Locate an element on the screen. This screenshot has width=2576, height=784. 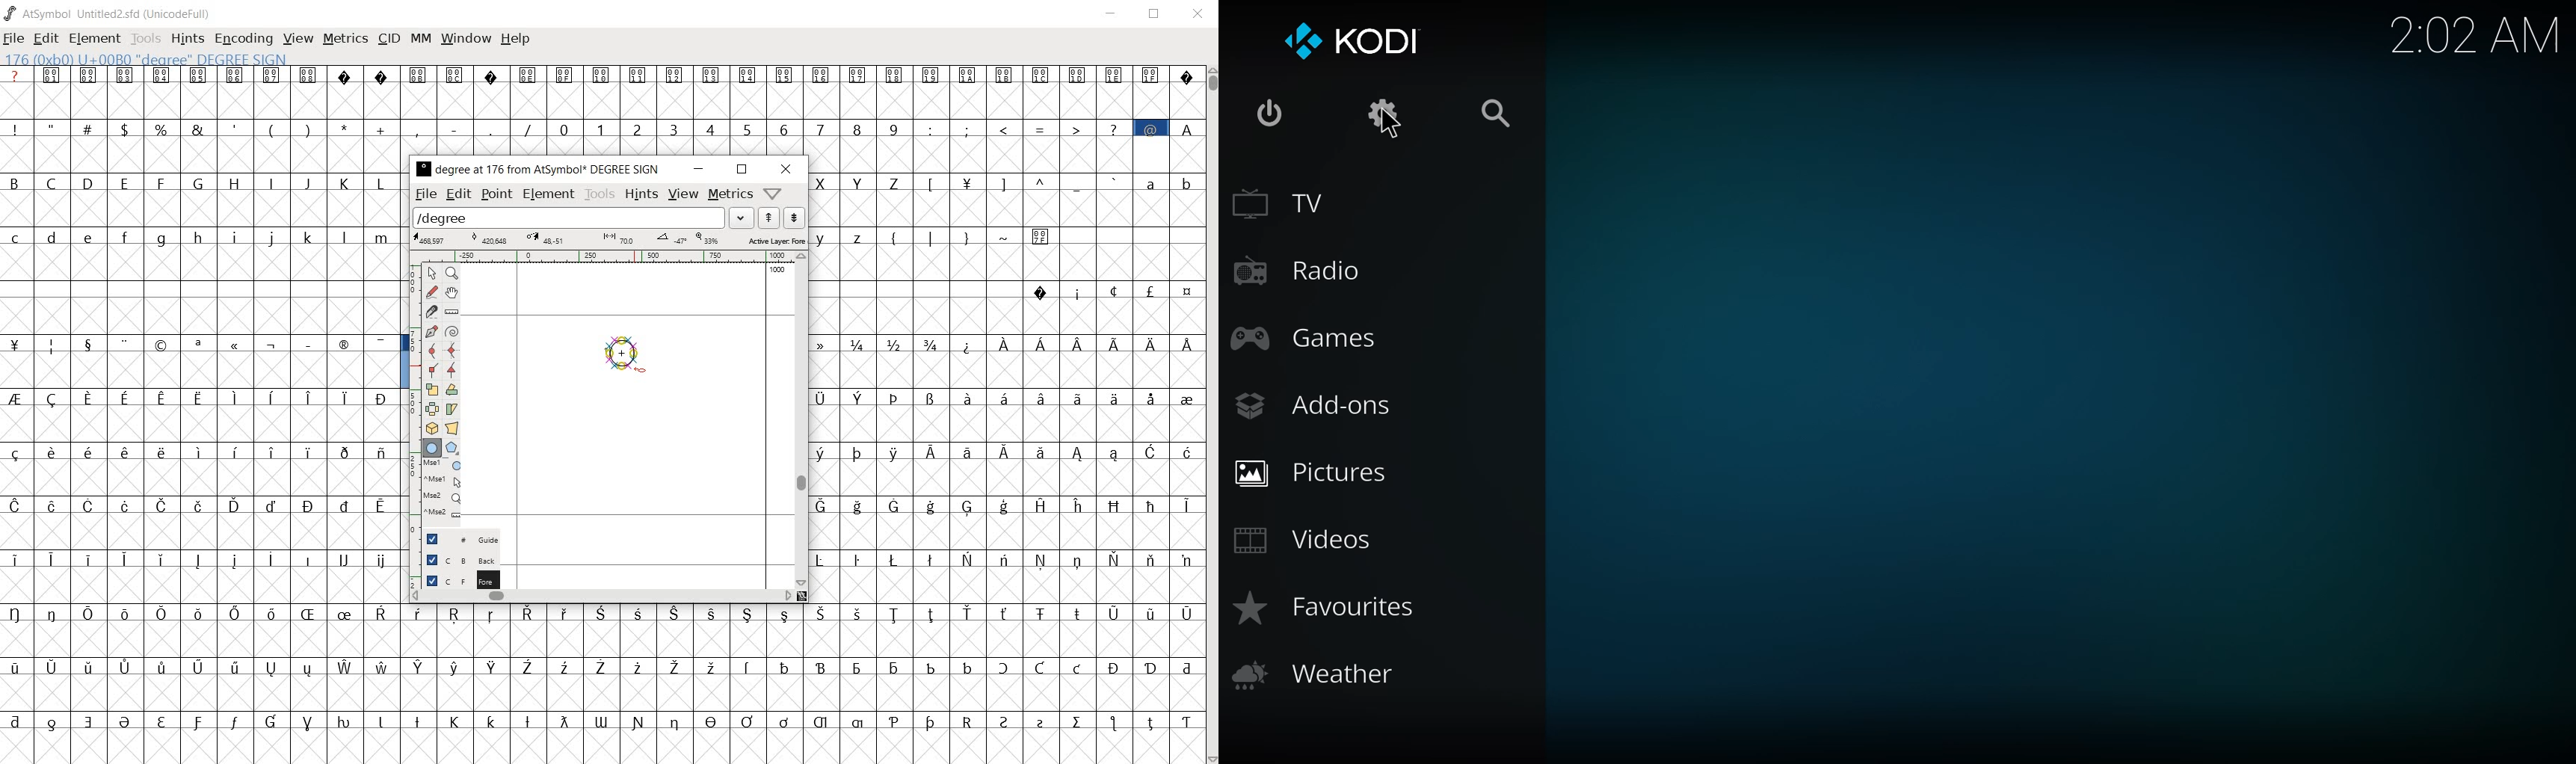
search is located at coordinates (1496, 112).